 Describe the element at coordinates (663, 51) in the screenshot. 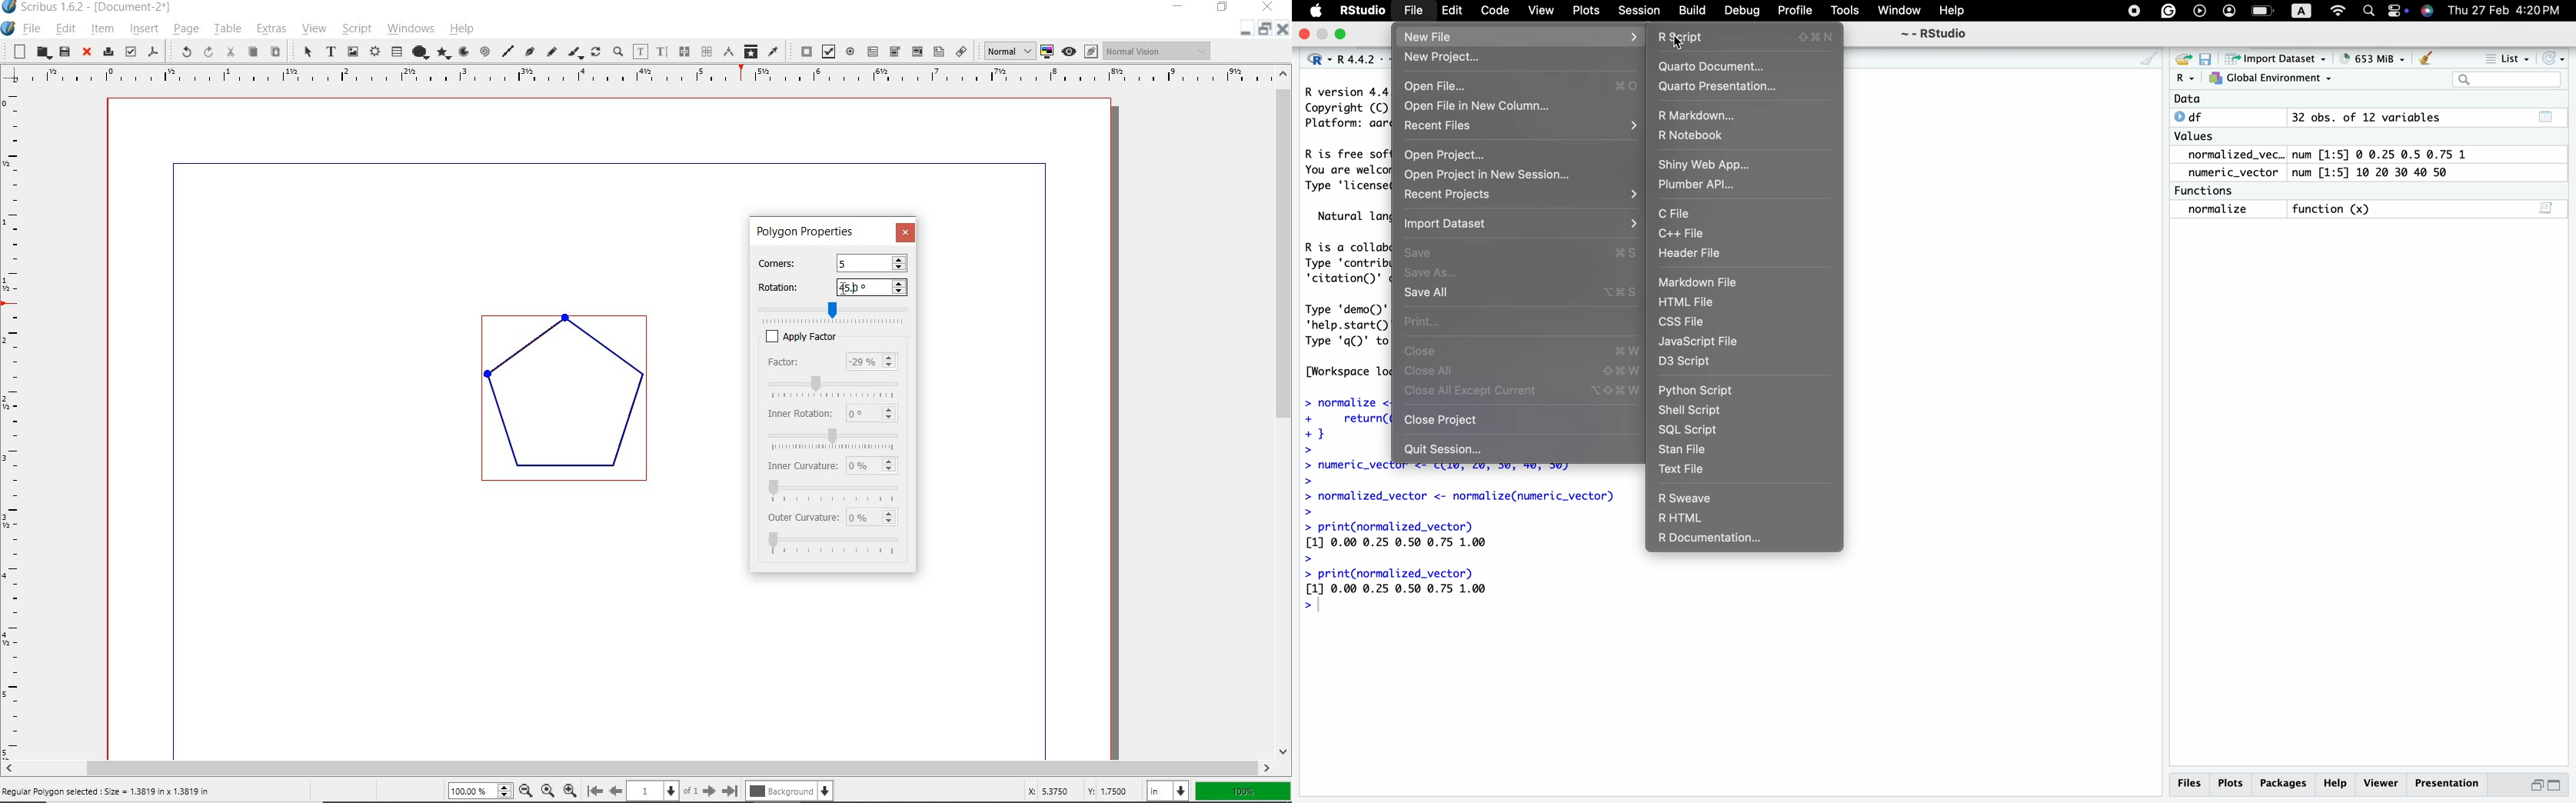

I see `edit text with story editor` at that location.